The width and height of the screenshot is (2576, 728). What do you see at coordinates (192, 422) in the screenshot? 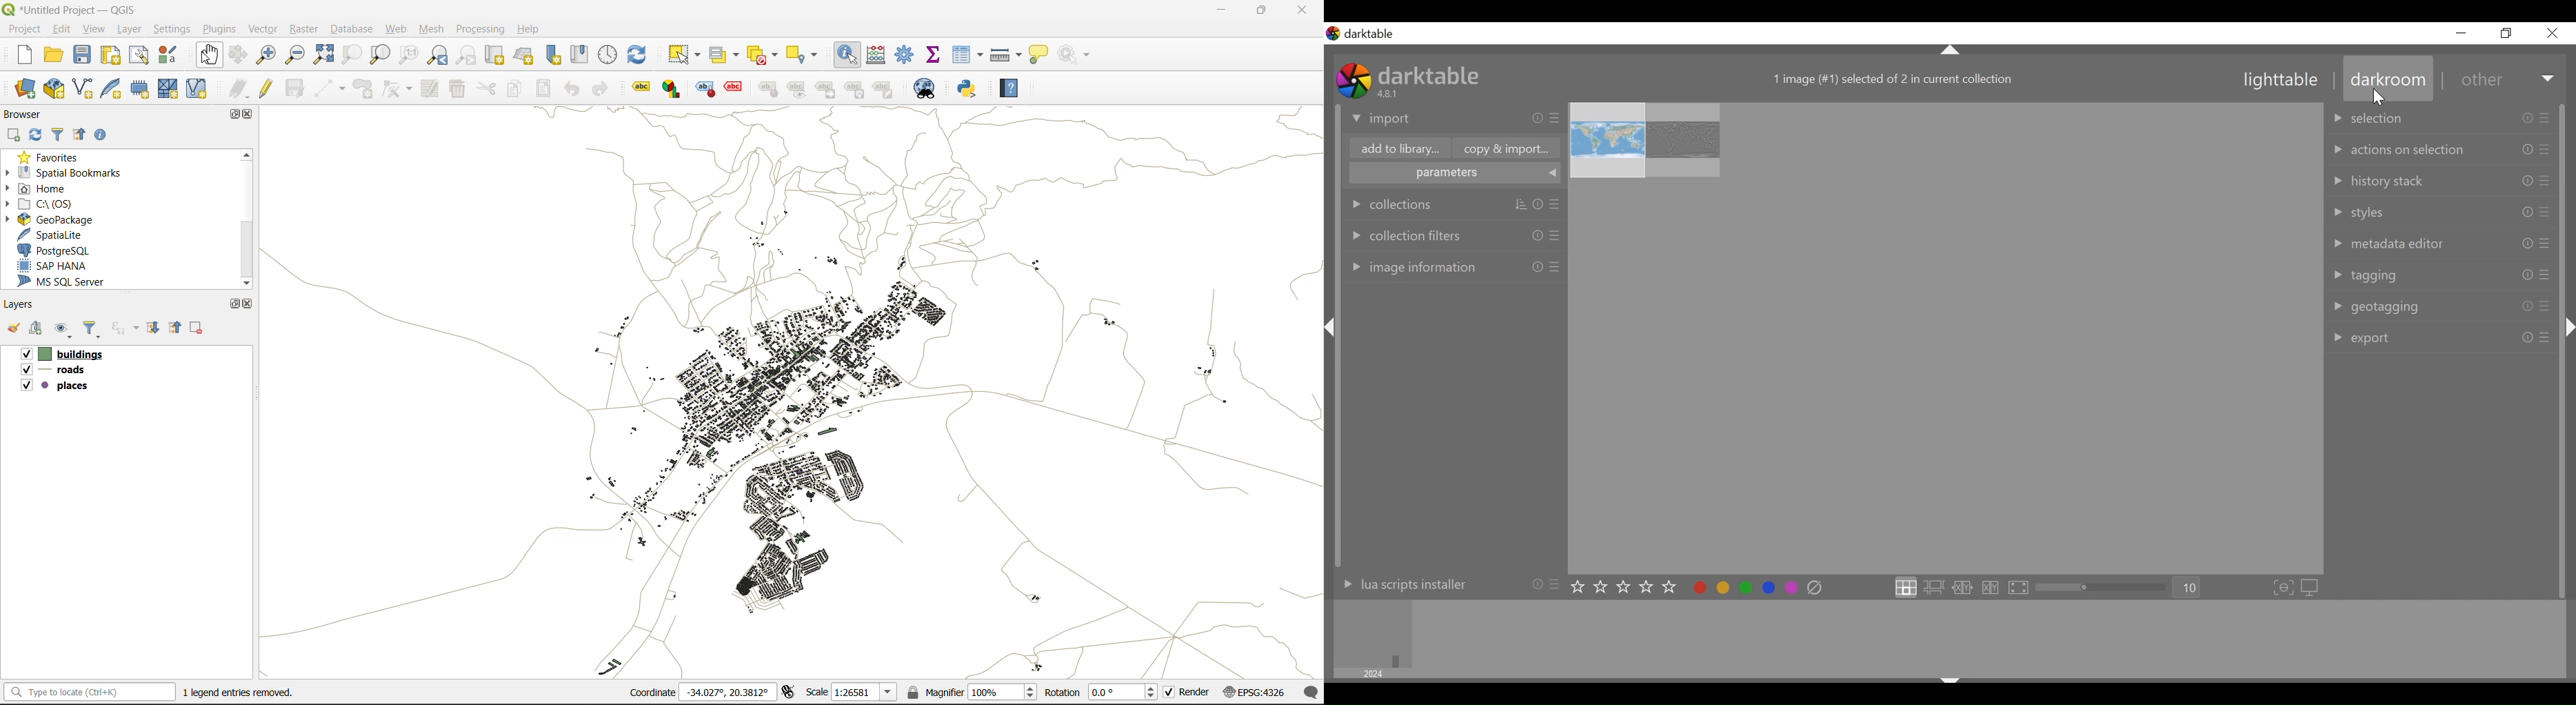
I see `Cursor` at bounding box center [192, 422].